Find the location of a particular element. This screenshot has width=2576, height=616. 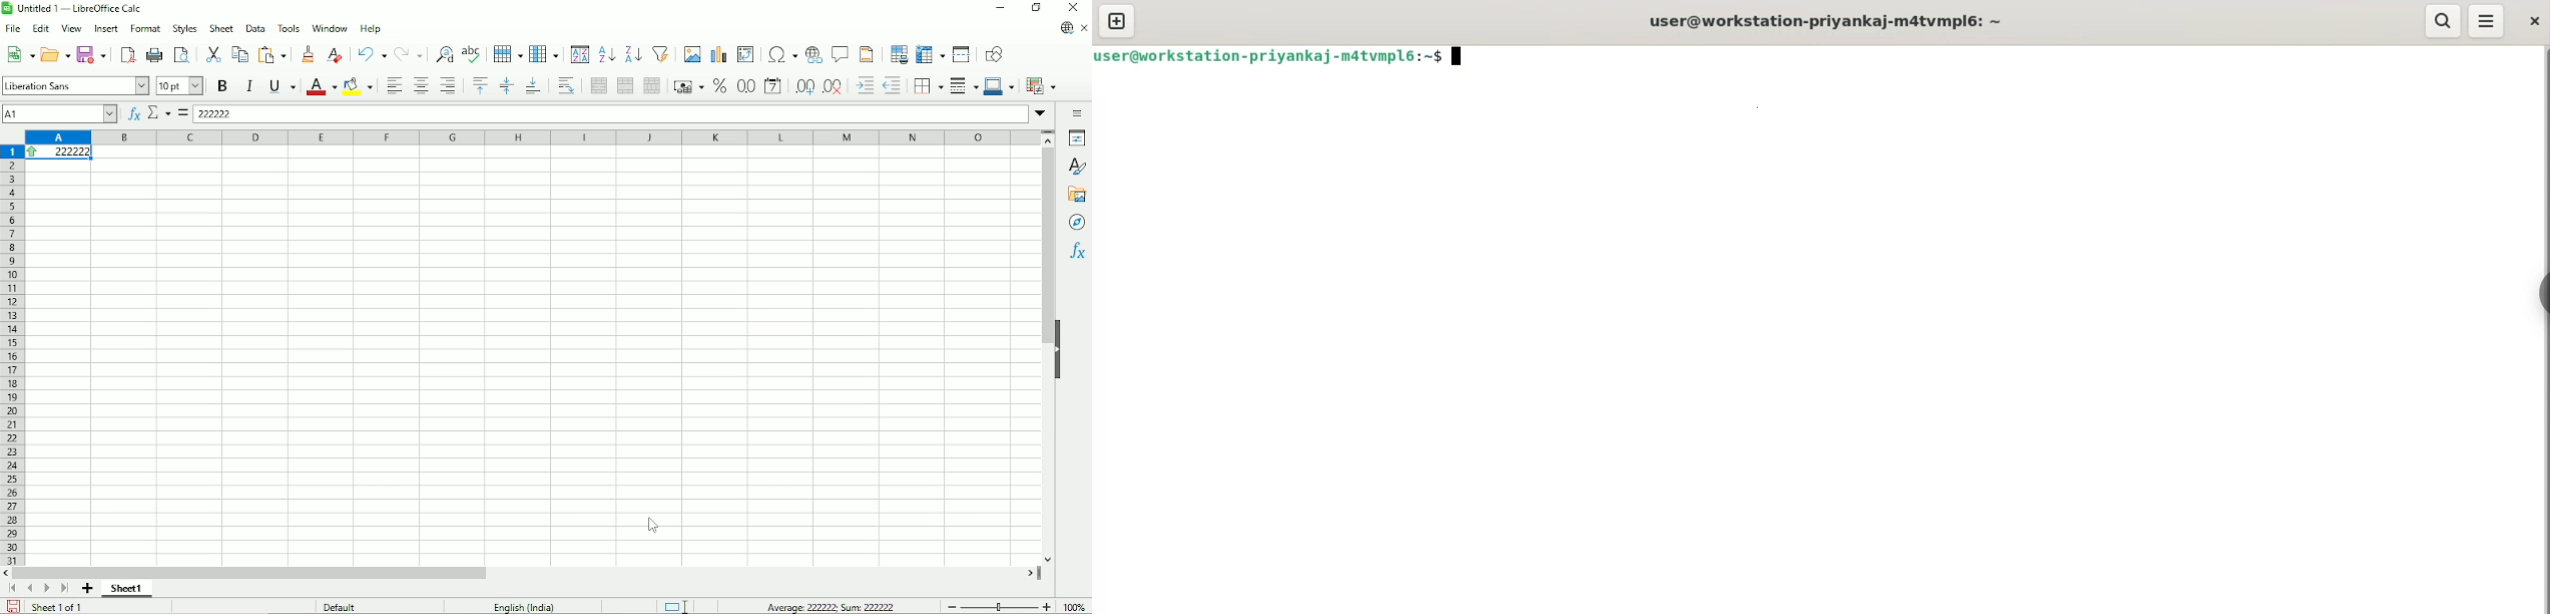

Help is located at coordinates (371, 29).